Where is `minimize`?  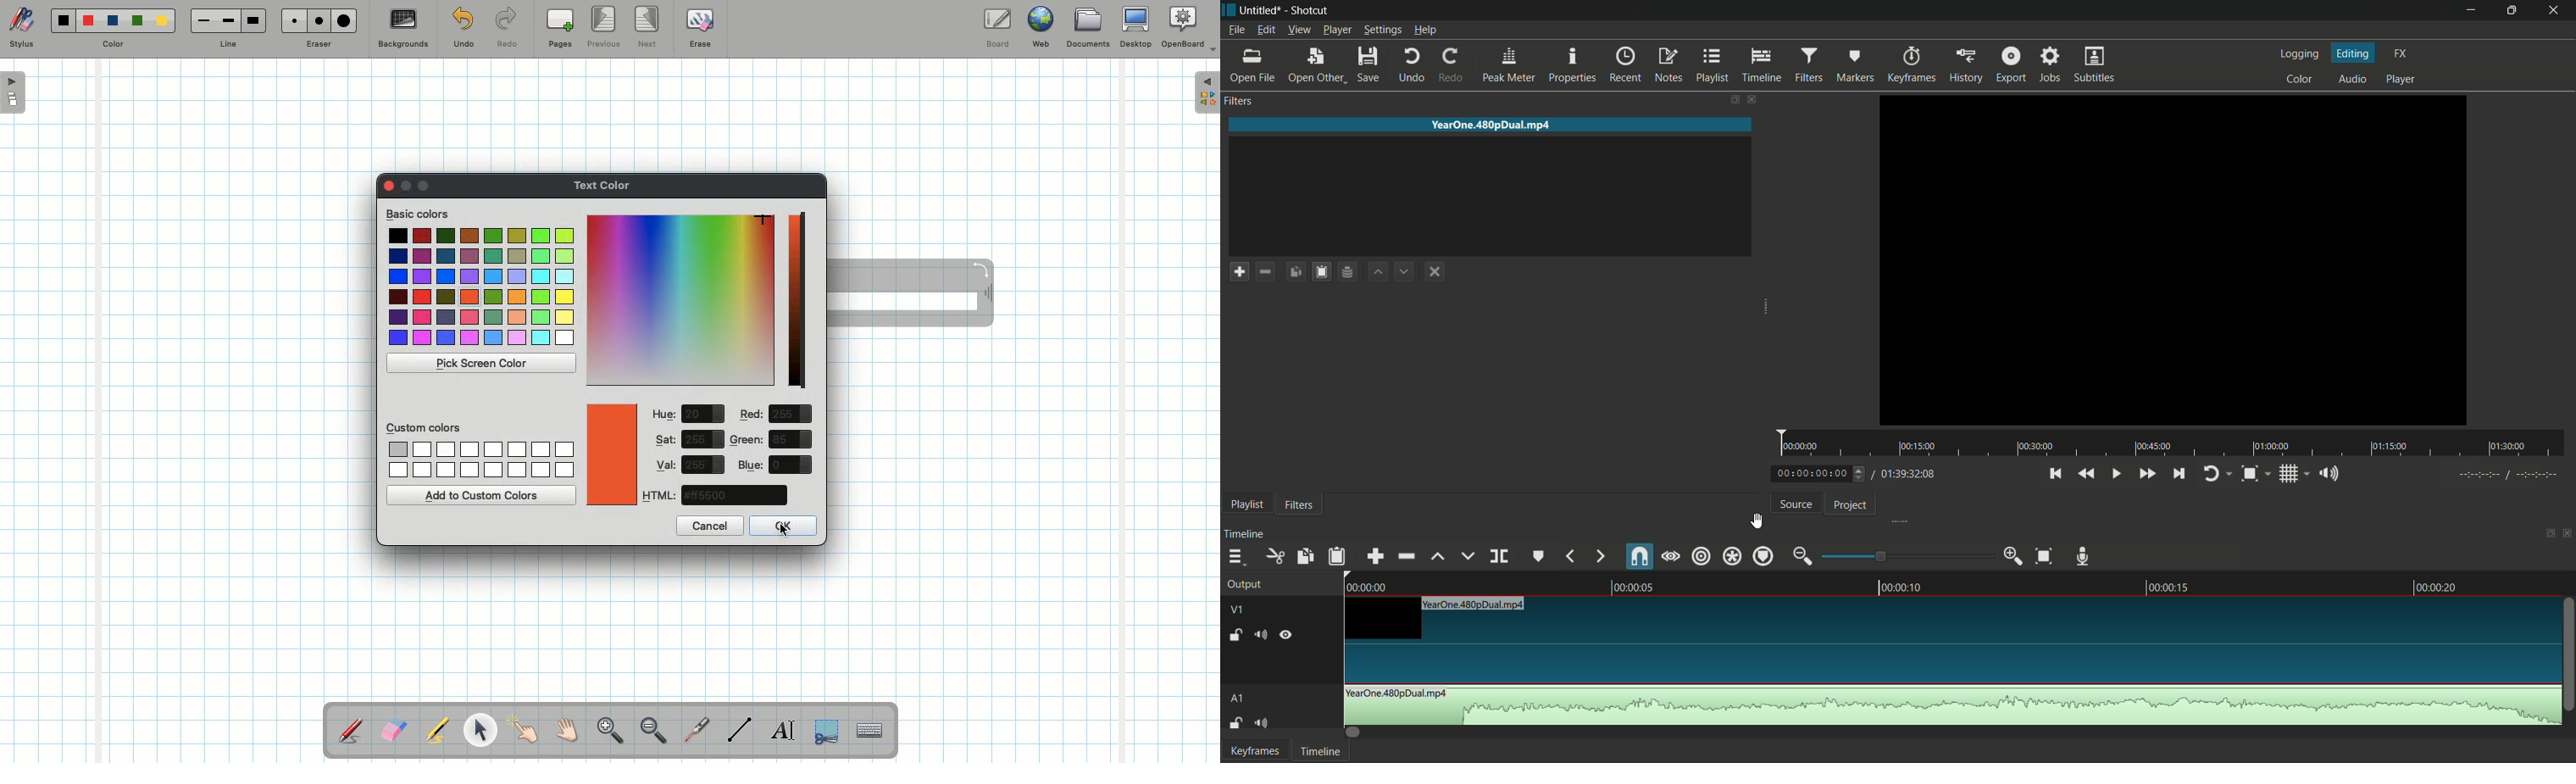 minimize is located at coordinates (2471, 11).